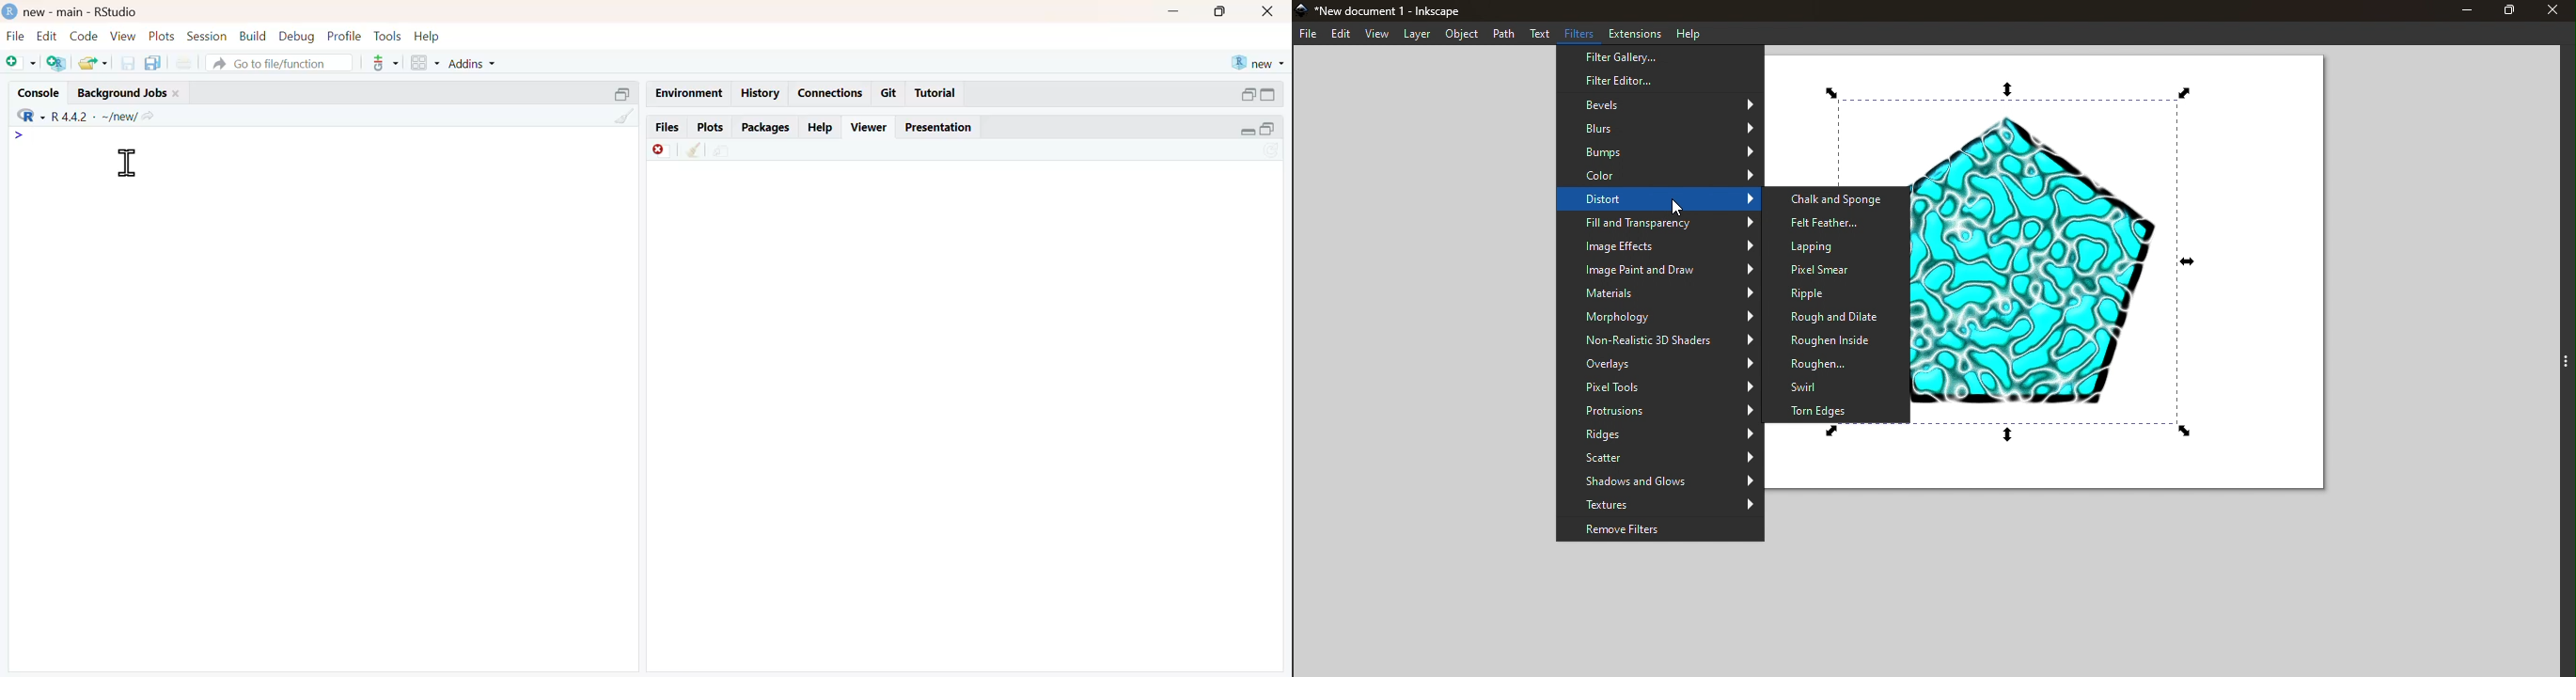 This screenshot has width=2576, height=700. Describe the element at coordinates (24, 114) in the screenshot. I see `select language` at that location.